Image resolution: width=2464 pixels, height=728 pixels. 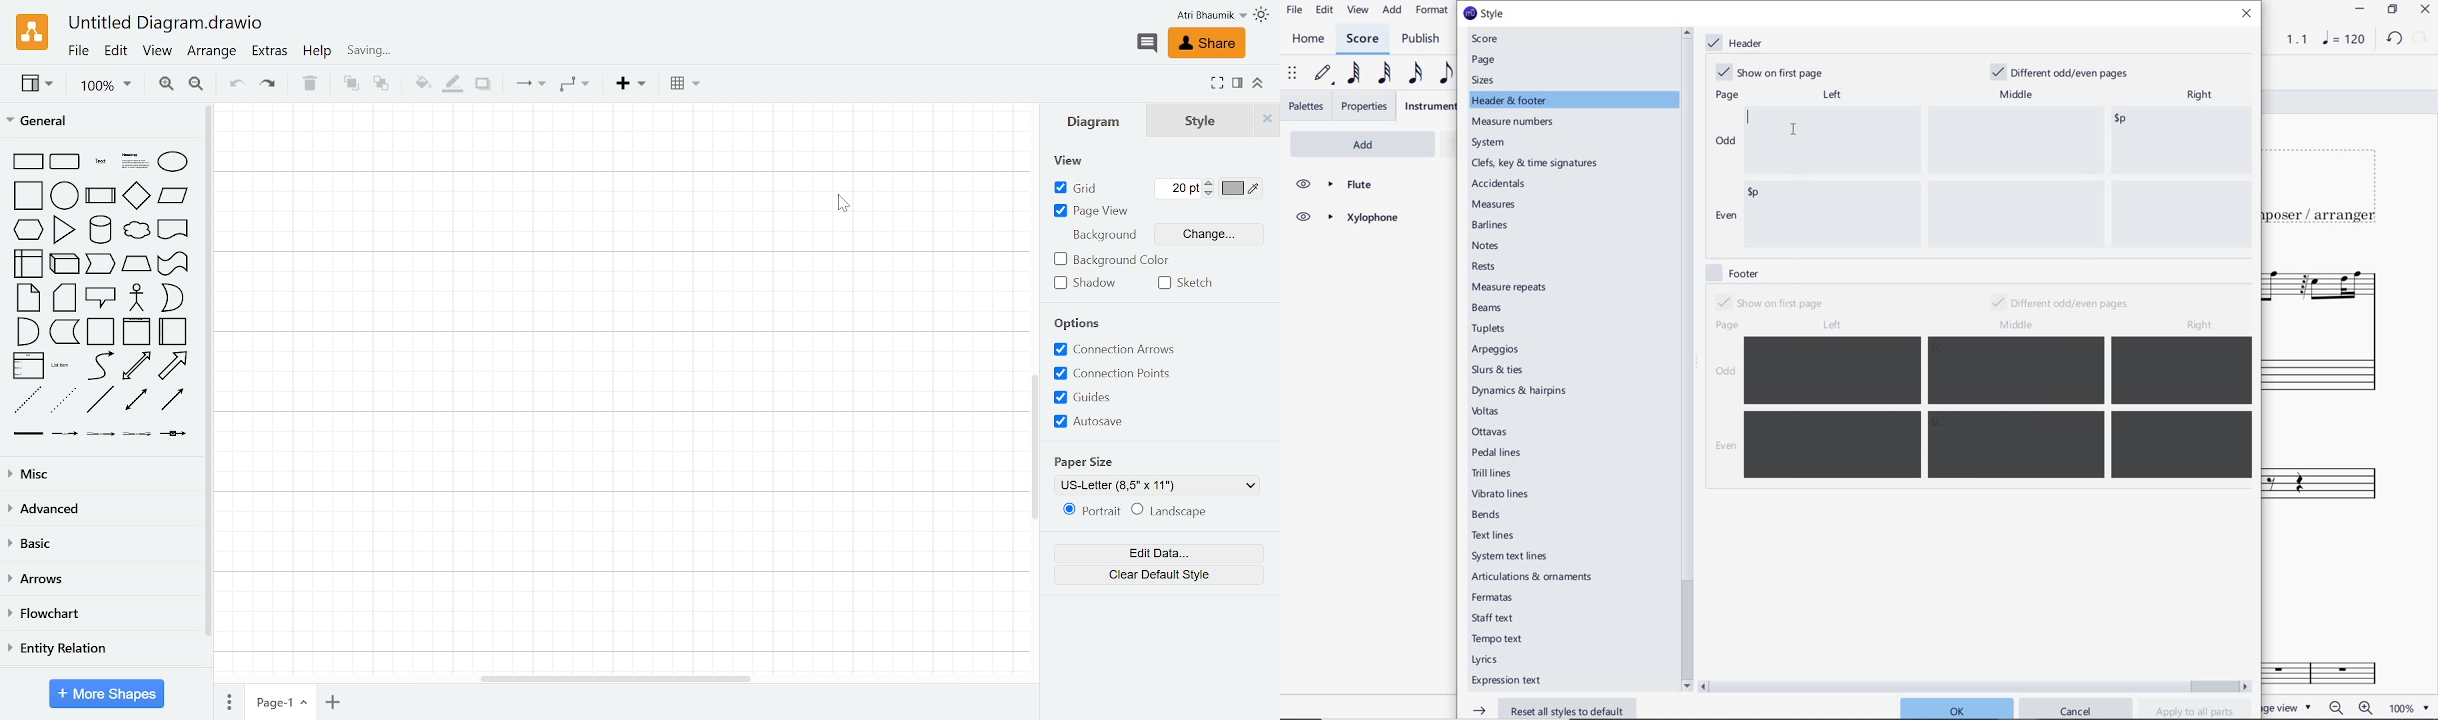 What do you see at coordinates (1491, 598) in the screenshot?
I see `fermatas` at bounding box center [1491, 598].